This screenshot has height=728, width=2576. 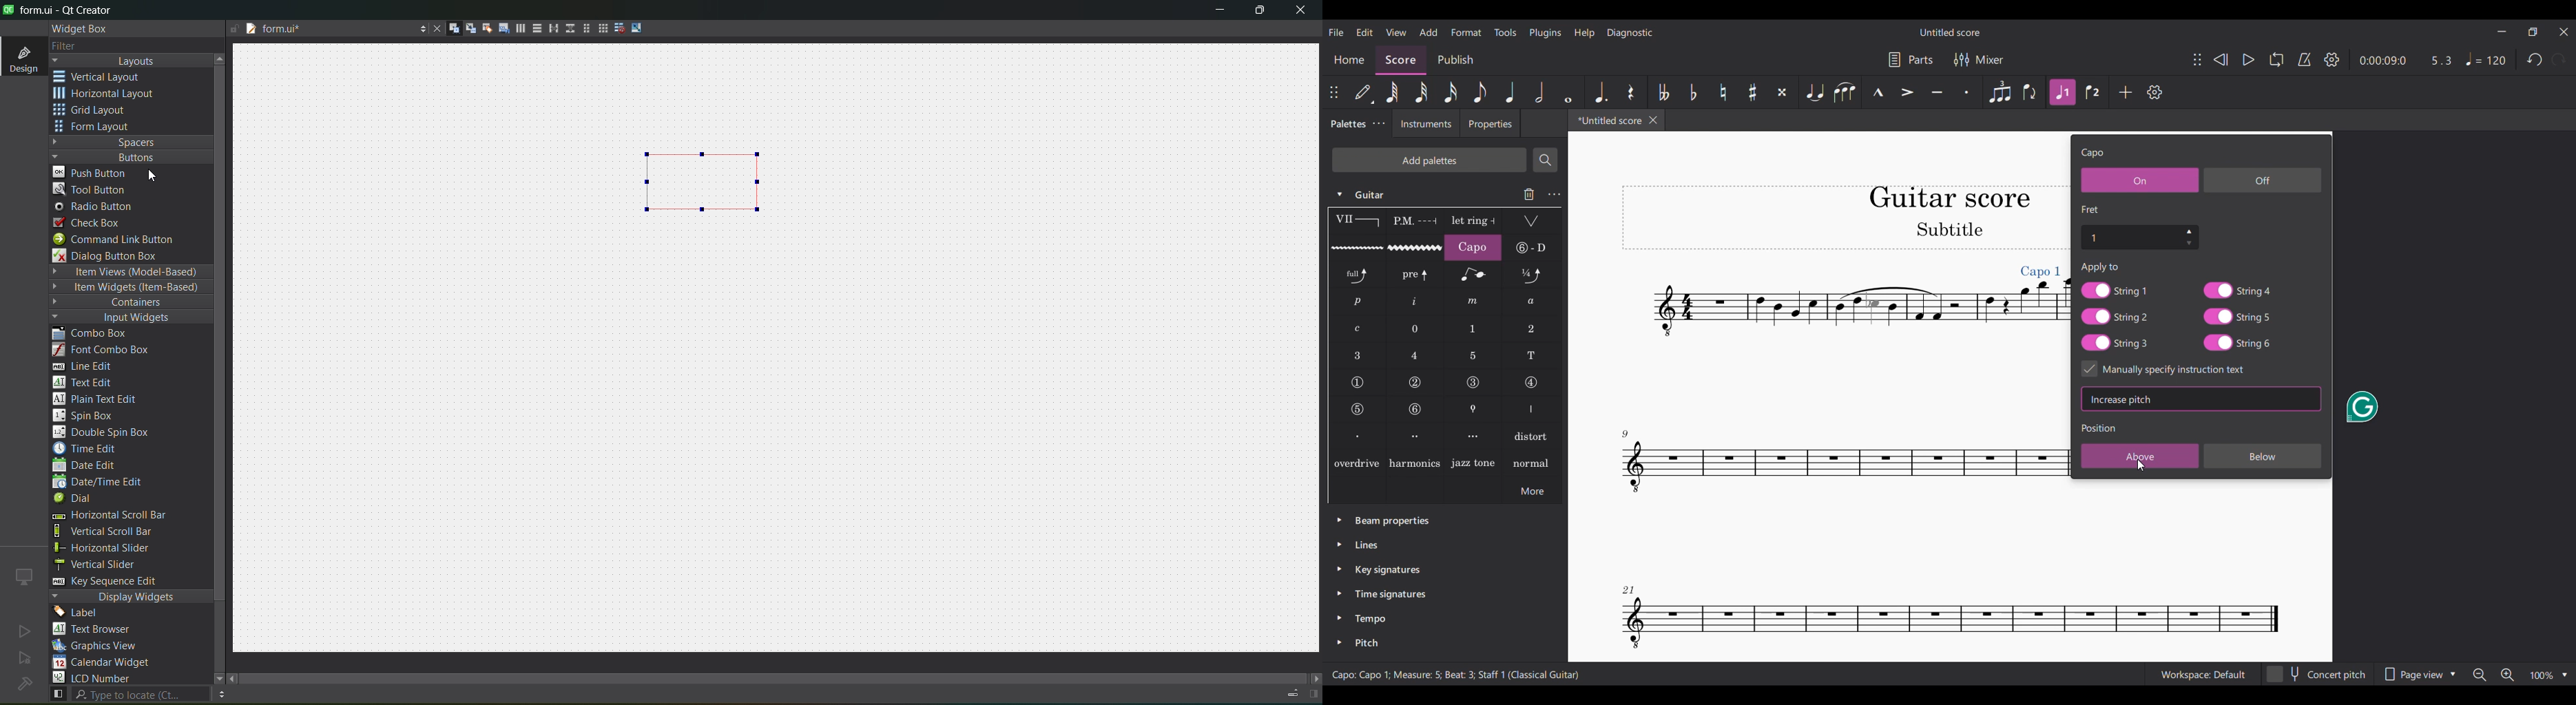 I want to click on Fret number settings, so click(x=2139, y=236).